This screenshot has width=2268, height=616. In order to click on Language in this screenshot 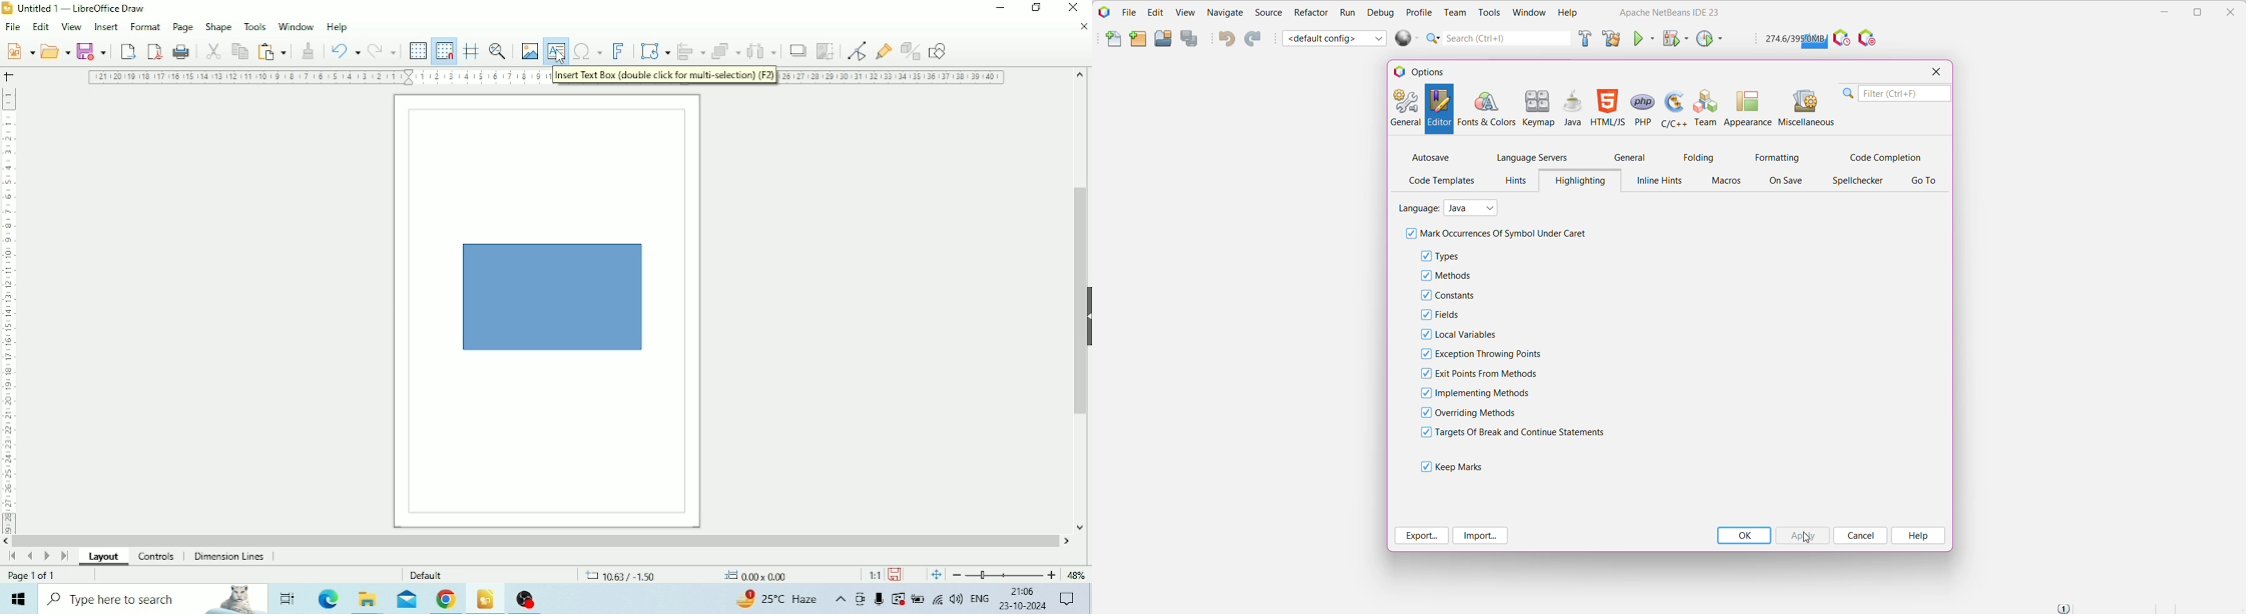, I will do `click(980, 597)`.